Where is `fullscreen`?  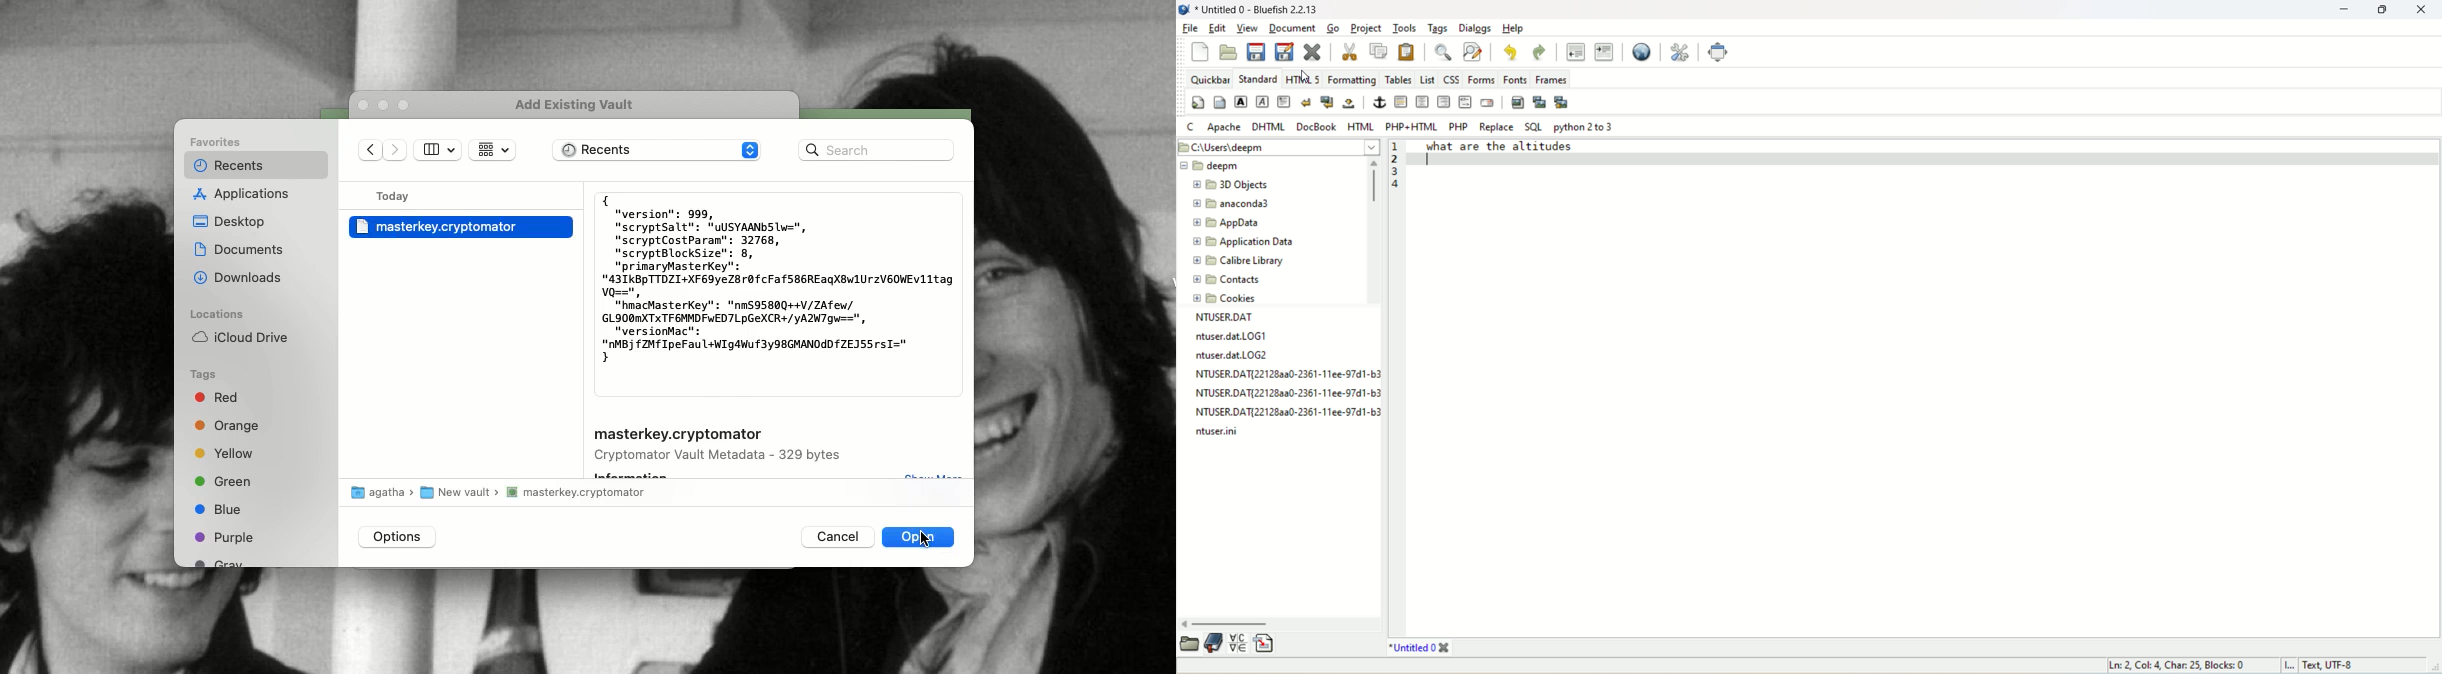 fullscreen is located at coordinates (1719, 52).